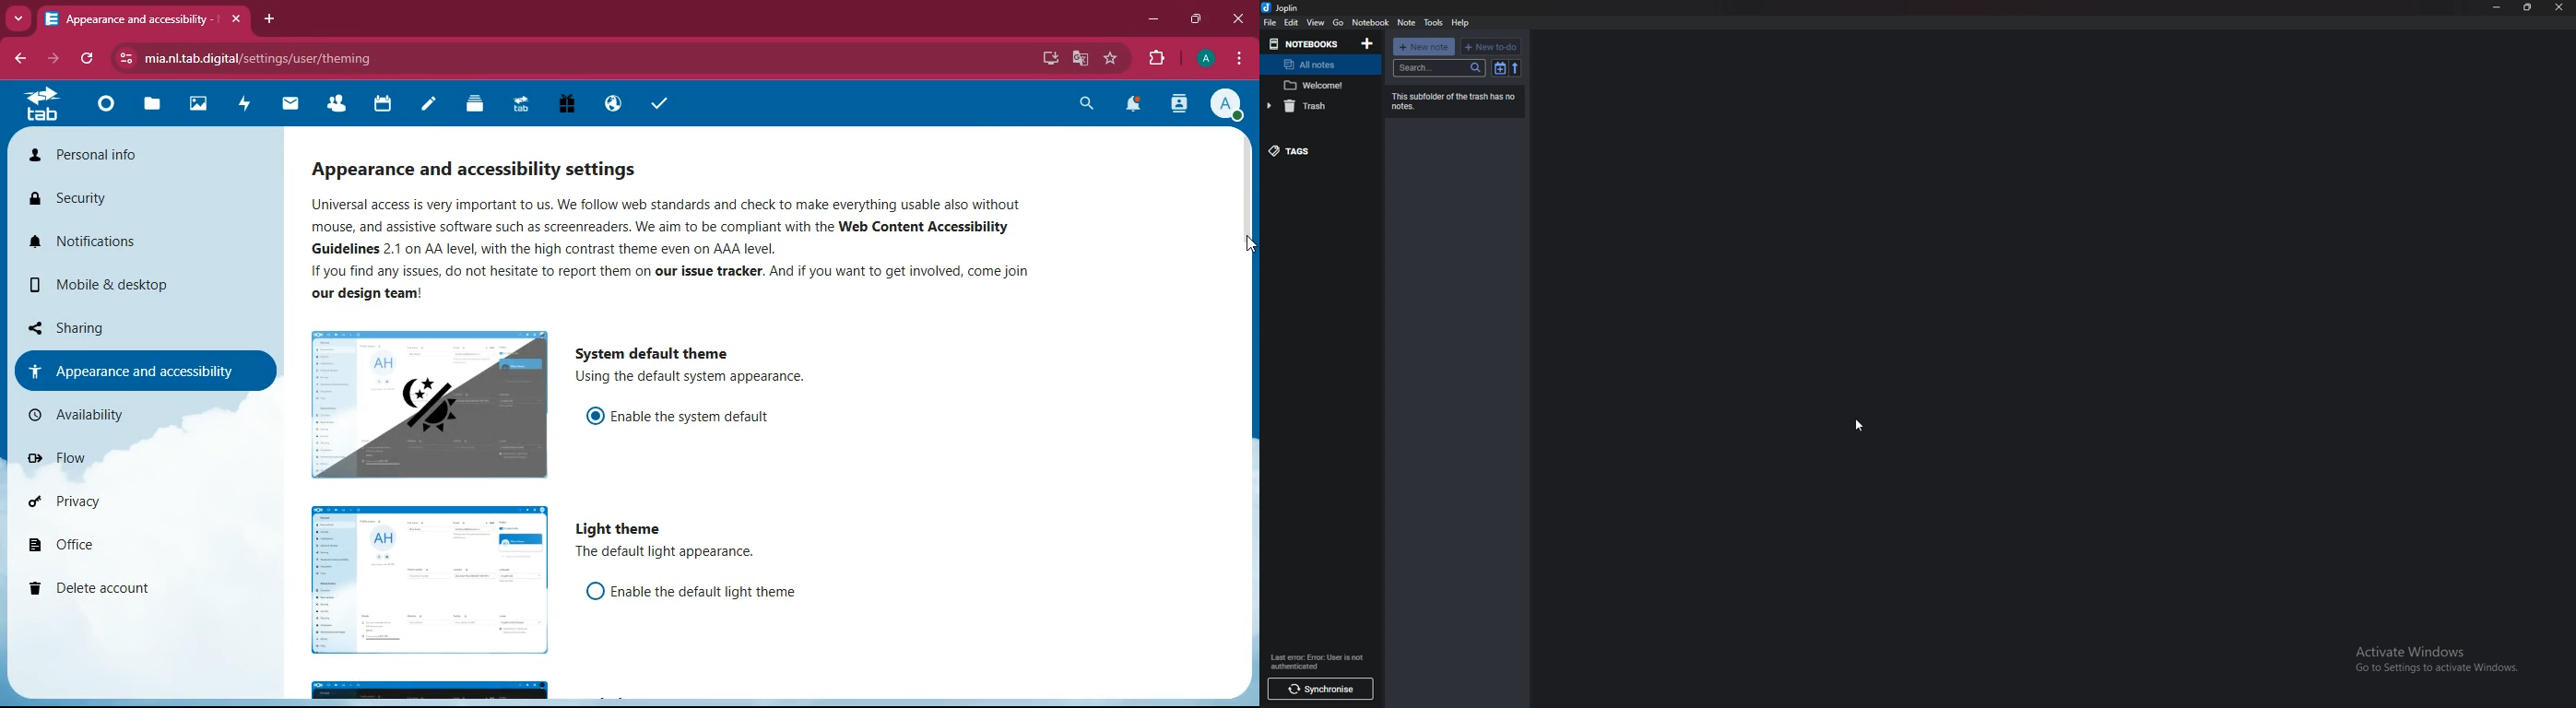  Describe the element at coordinates (1406, 23) in the screenshot. I see `note` at that location.